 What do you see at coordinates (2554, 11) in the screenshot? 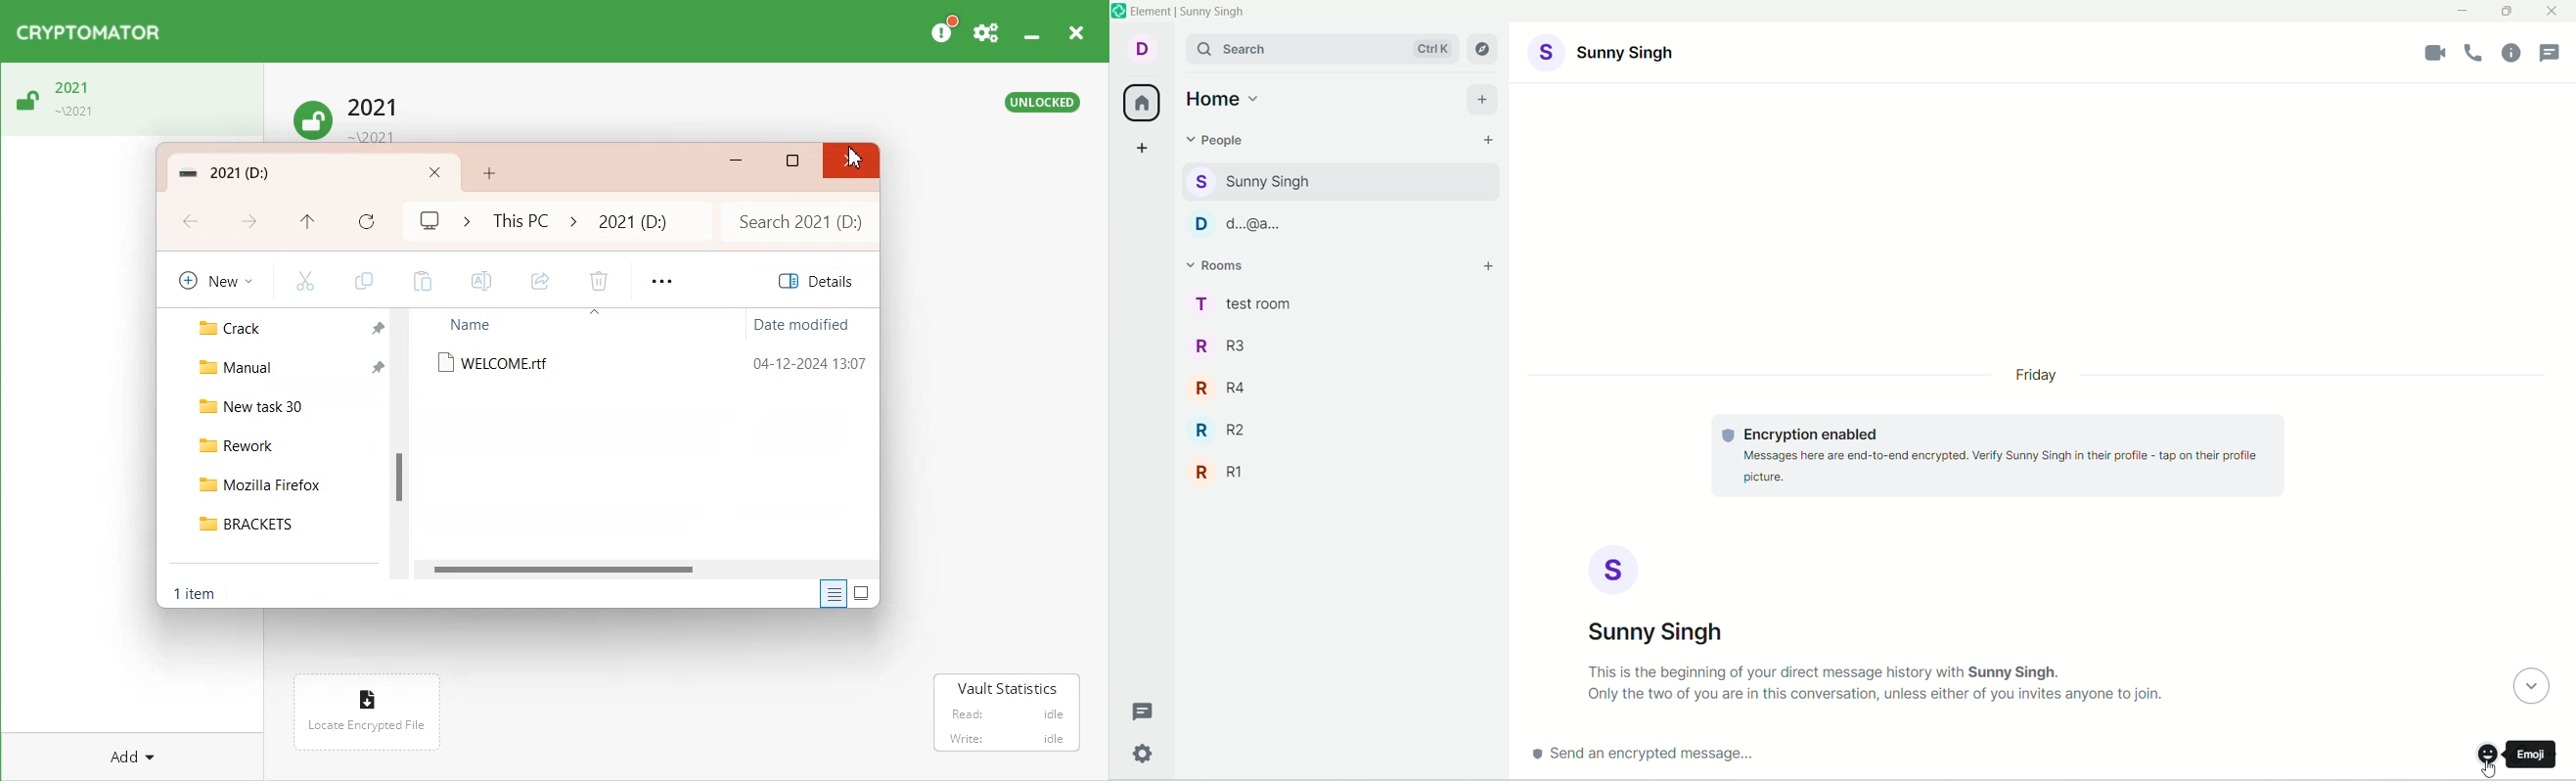
I see `close` at bounding box center [2554, 11].